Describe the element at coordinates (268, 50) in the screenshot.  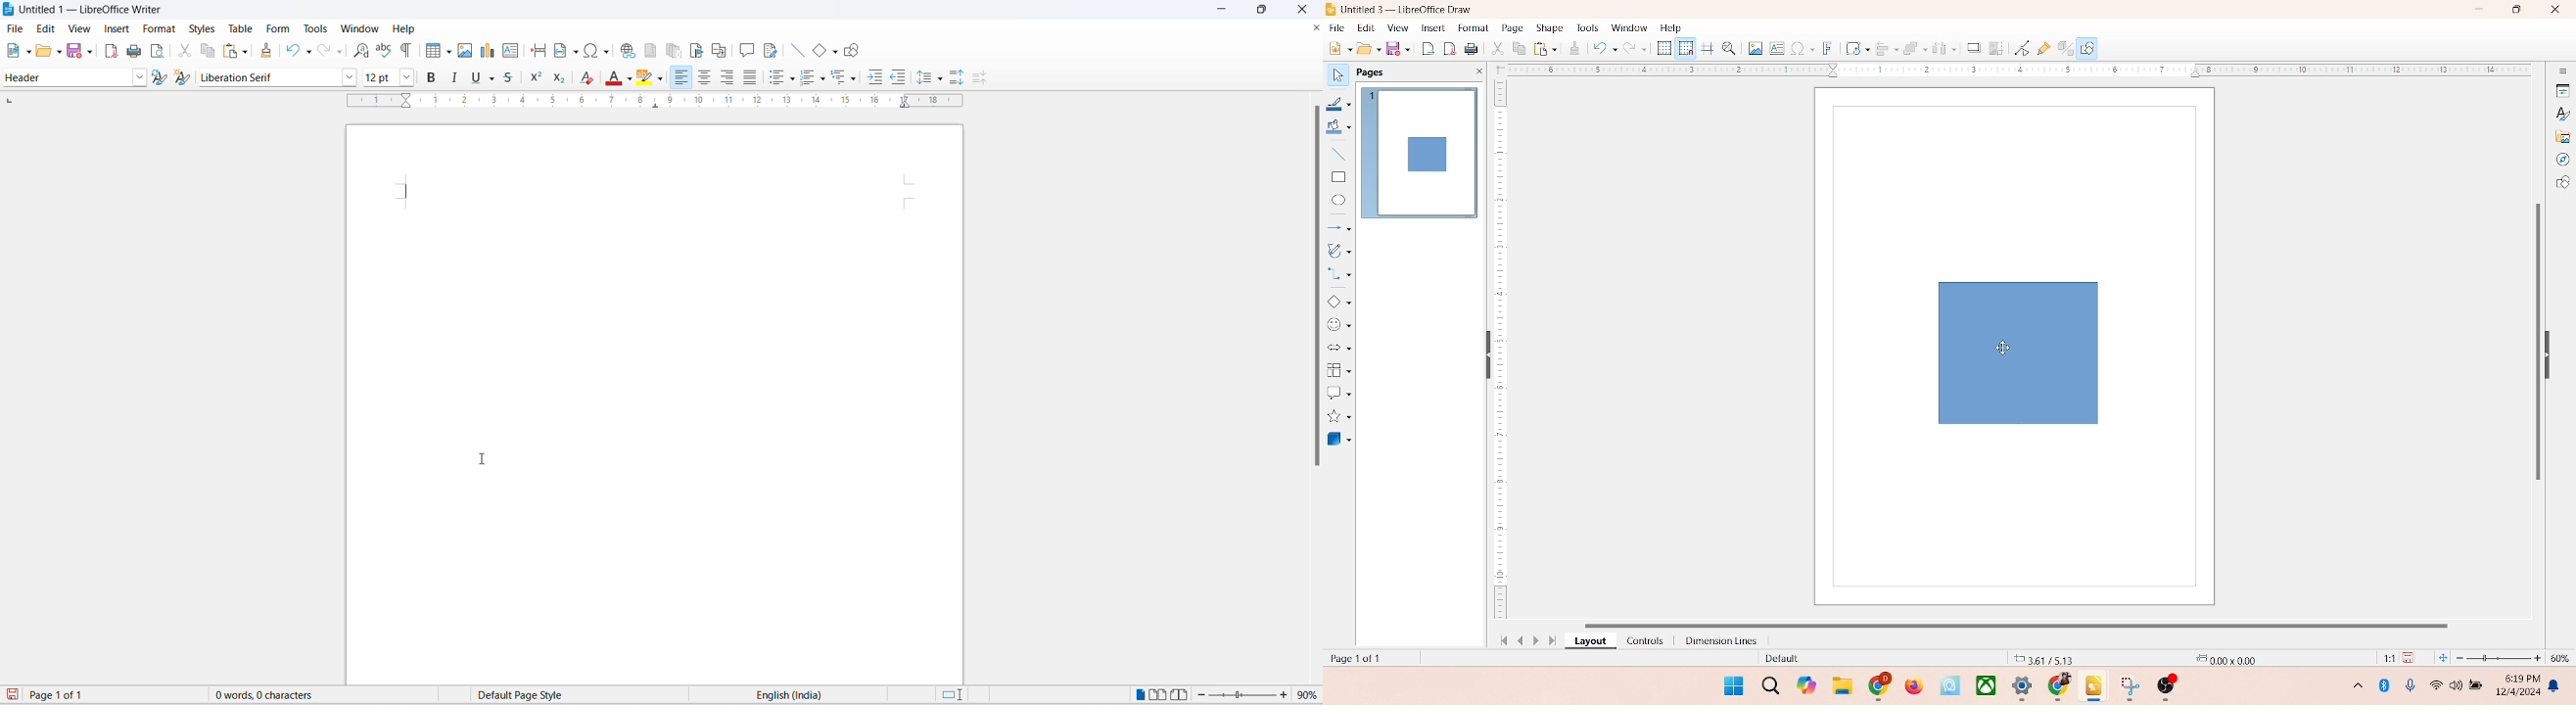
I see `clone formatting` at that location.